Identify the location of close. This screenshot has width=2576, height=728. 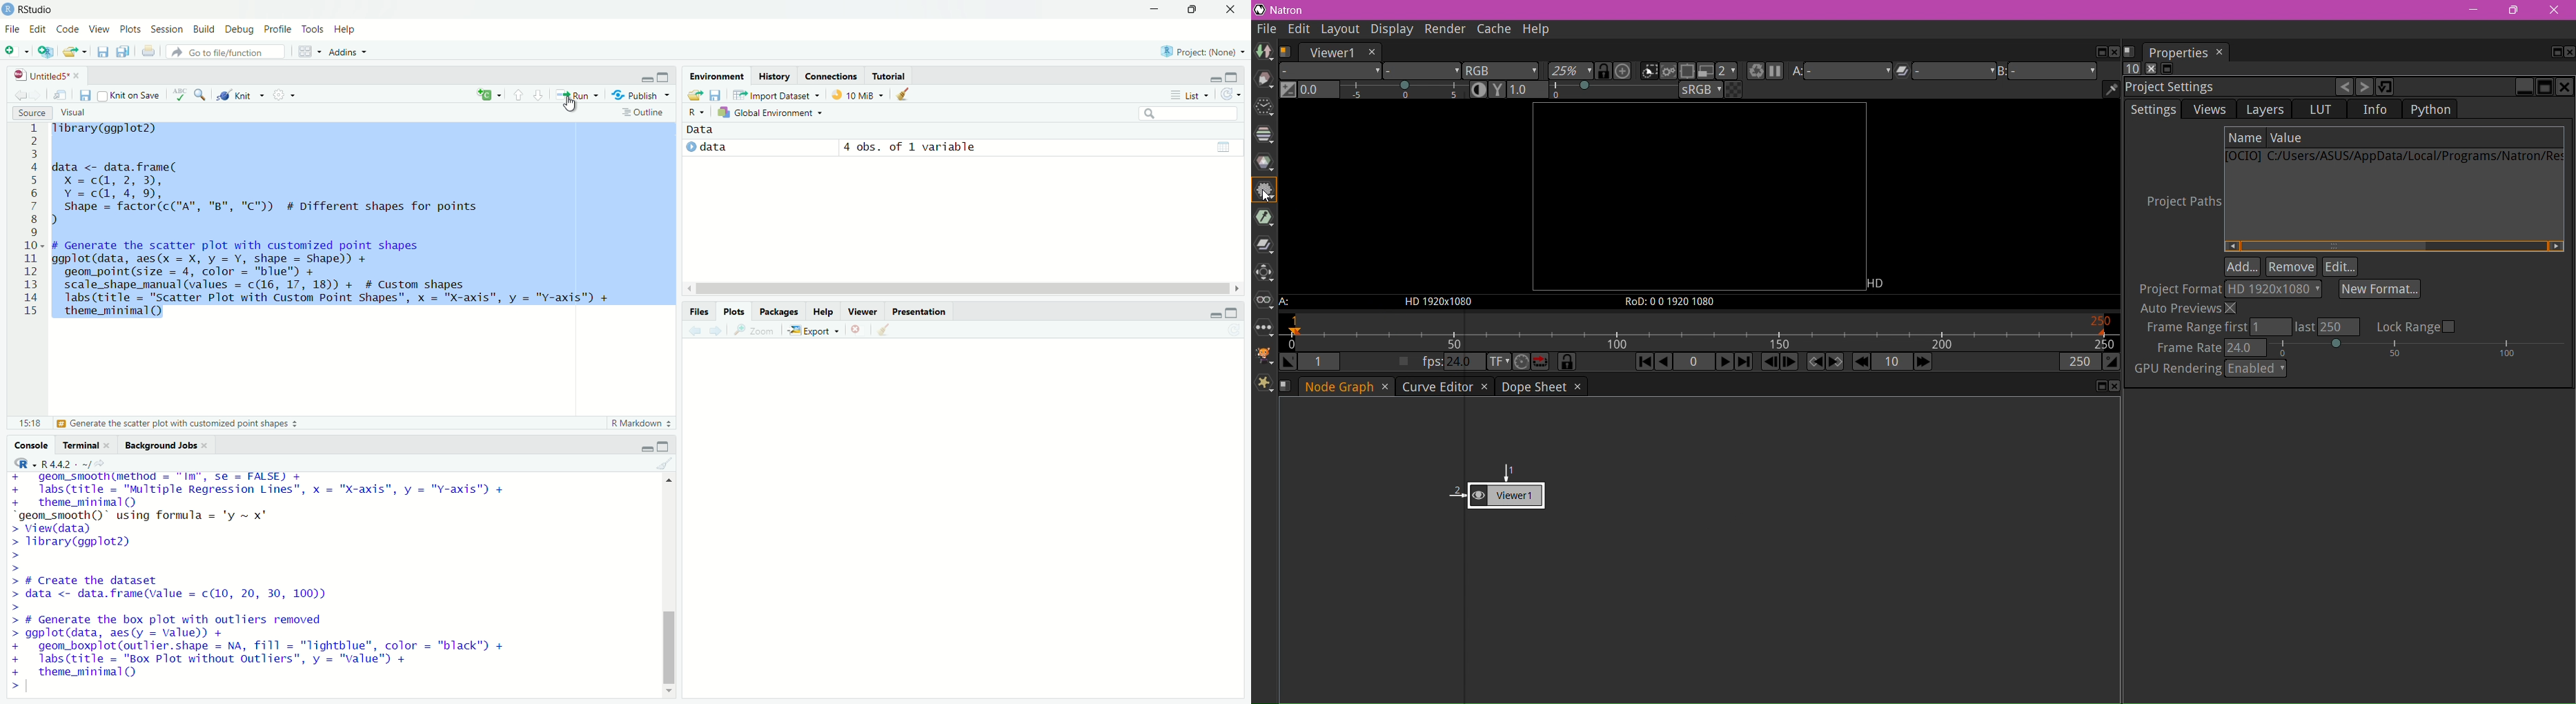
(77, 76).